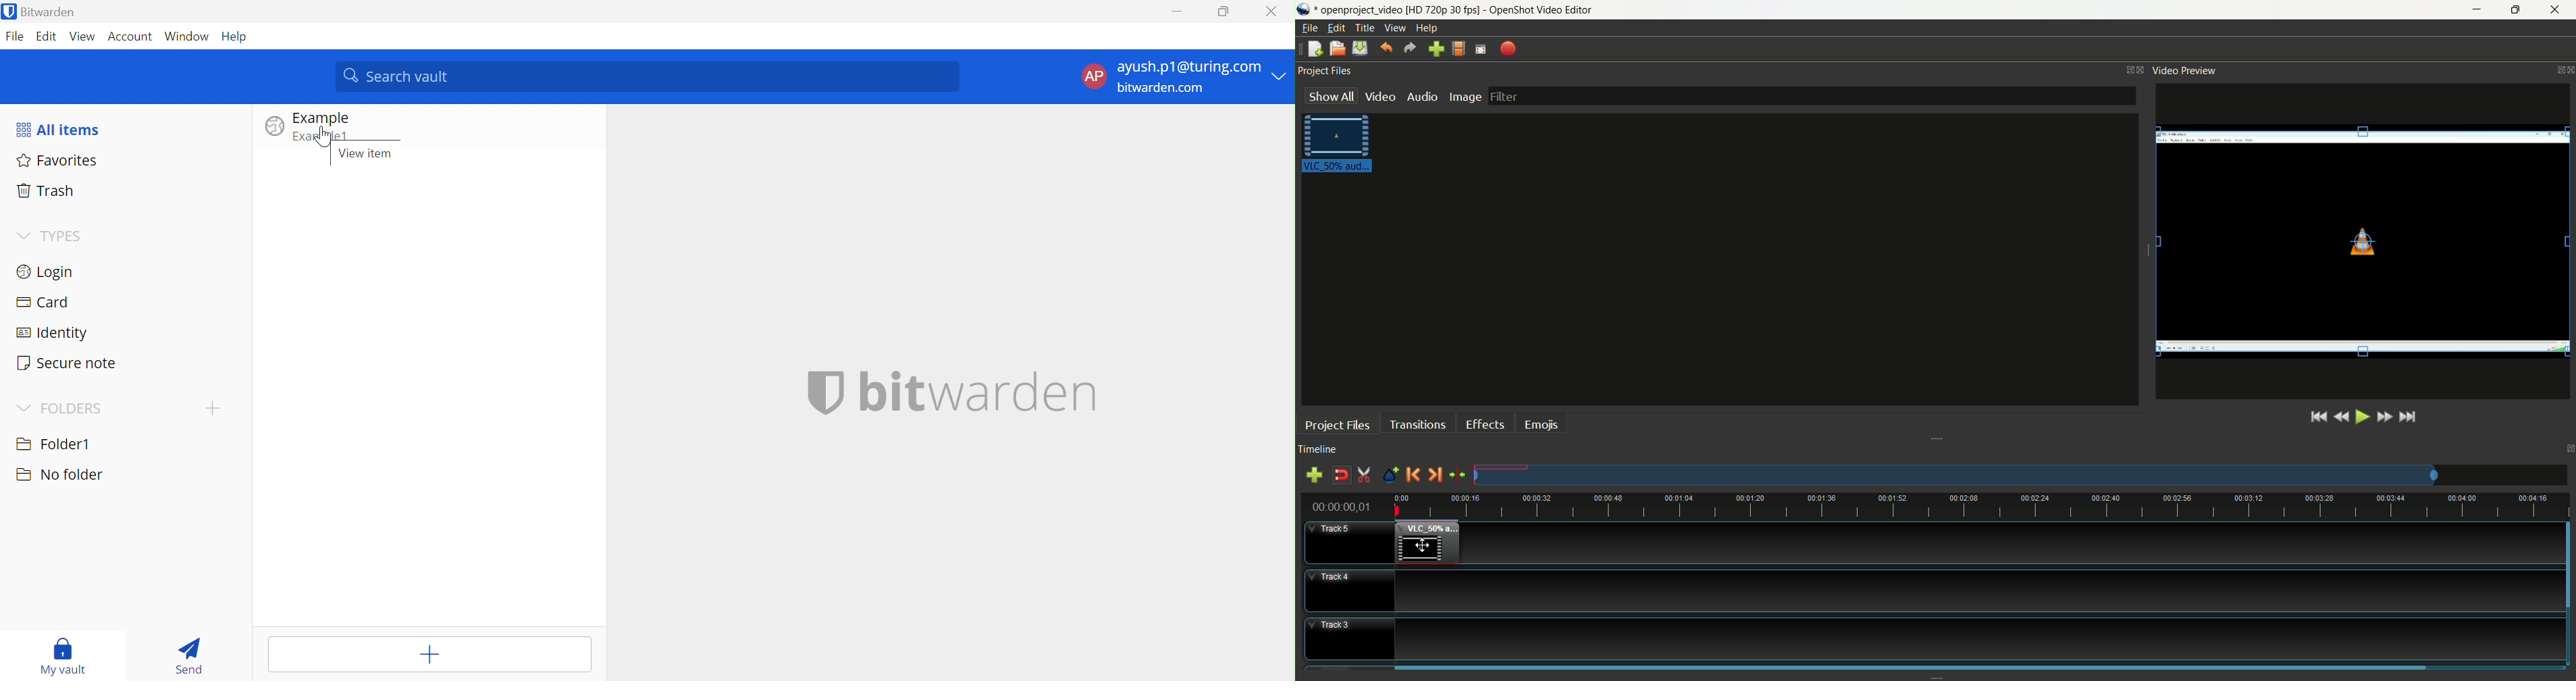 This screenshot has width=2576, height=700. Describe the element at coordinates (1387, 49) in the screenshot. I see `undo` at that location.